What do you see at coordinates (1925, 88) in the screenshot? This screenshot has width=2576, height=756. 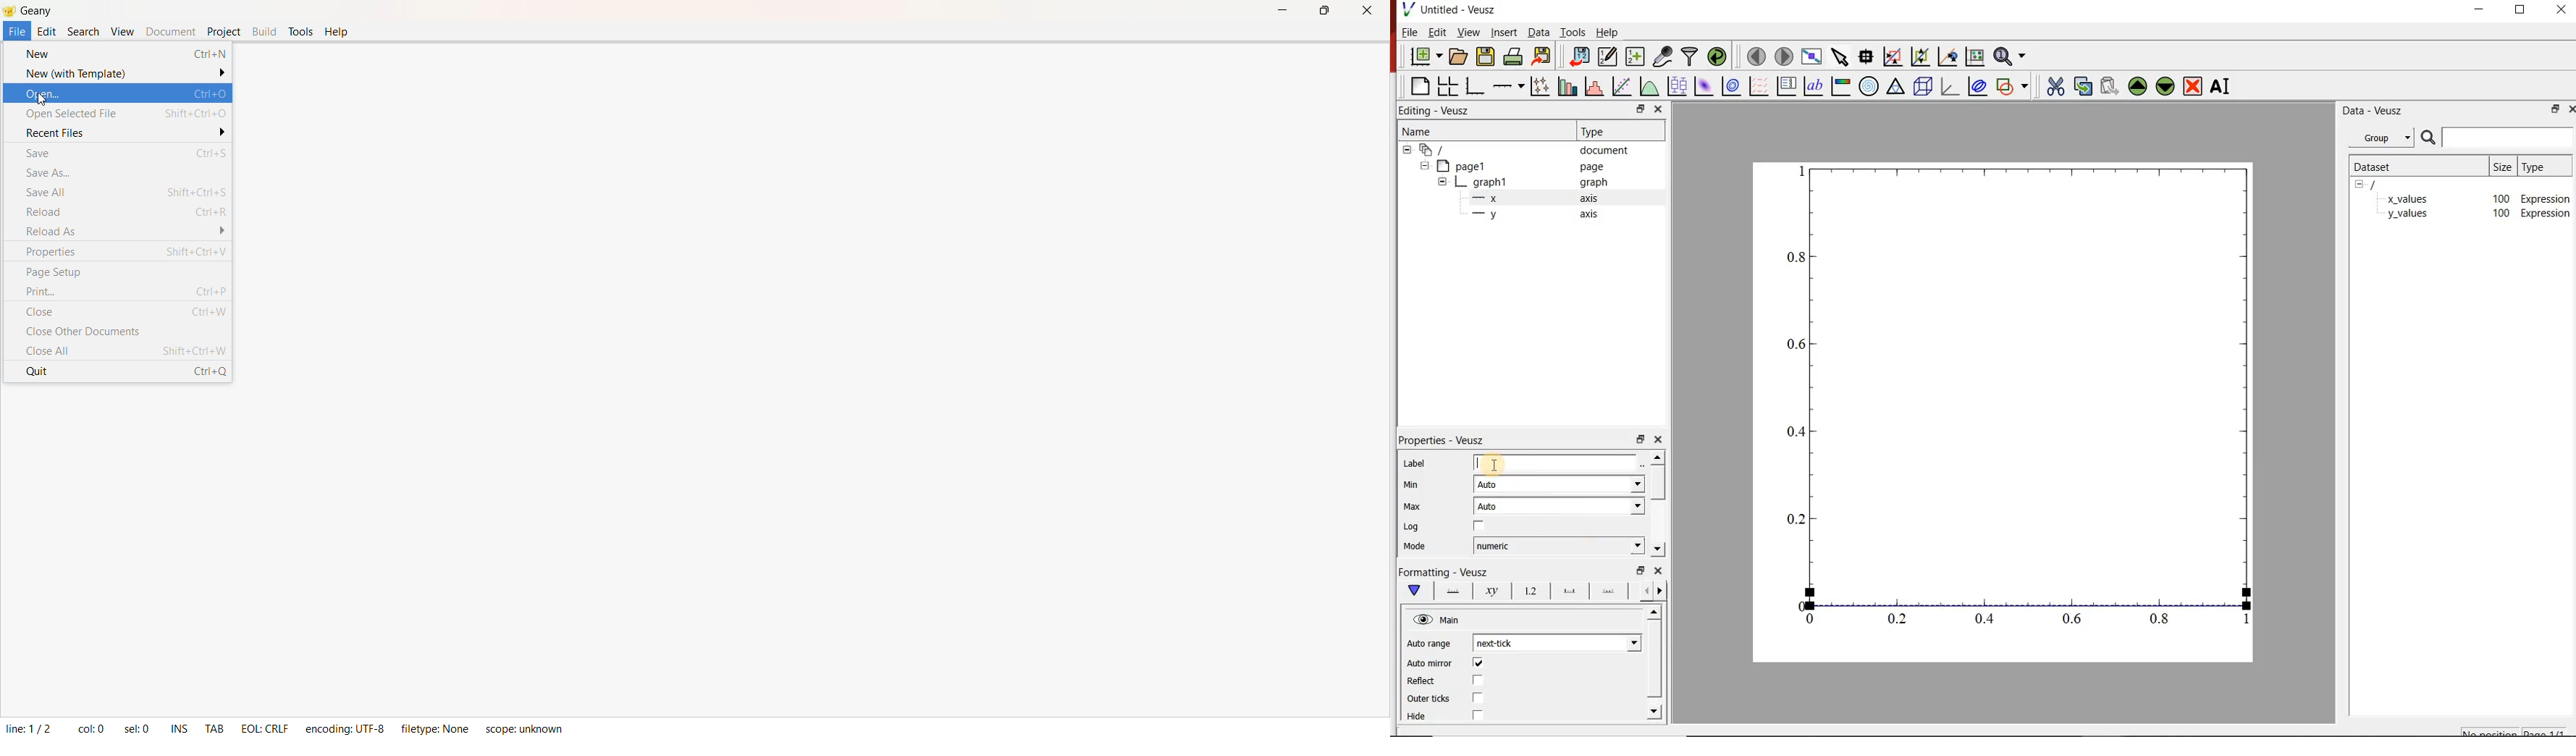 I see `3d scene` at bounding box center [1925, 88].